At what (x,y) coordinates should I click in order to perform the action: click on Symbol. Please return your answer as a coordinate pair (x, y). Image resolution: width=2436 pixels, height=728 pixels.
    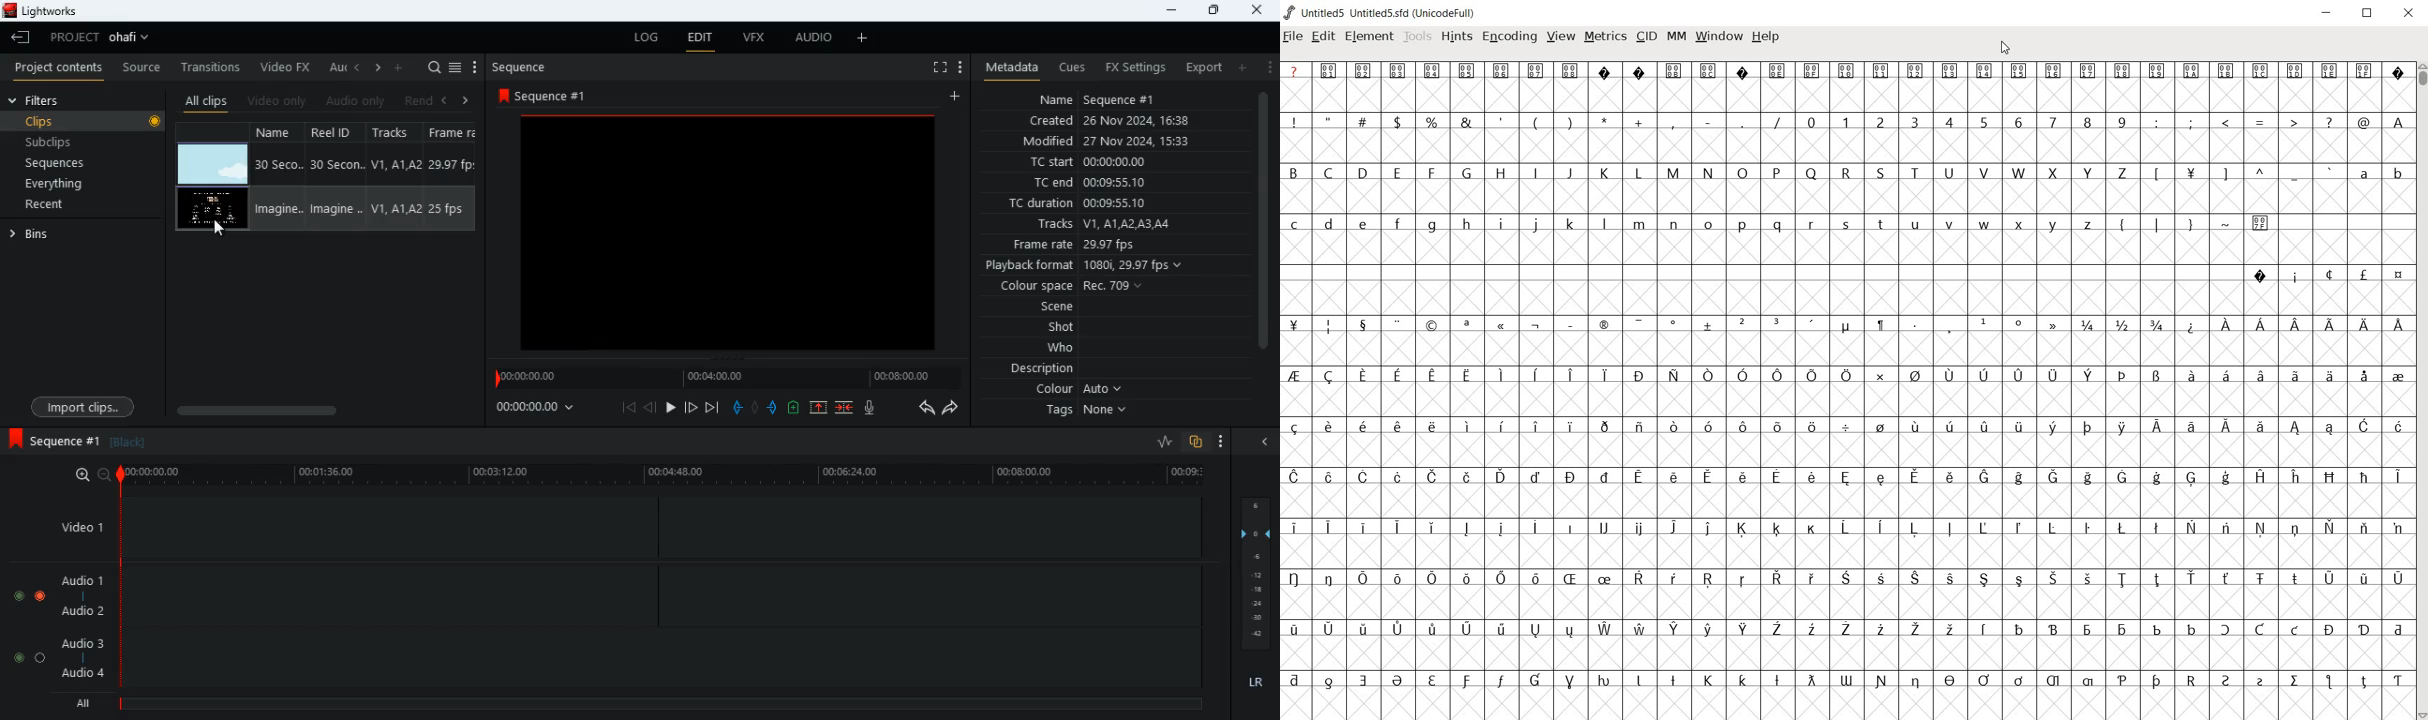
    Looking at the image, I should click on (1430, 630).